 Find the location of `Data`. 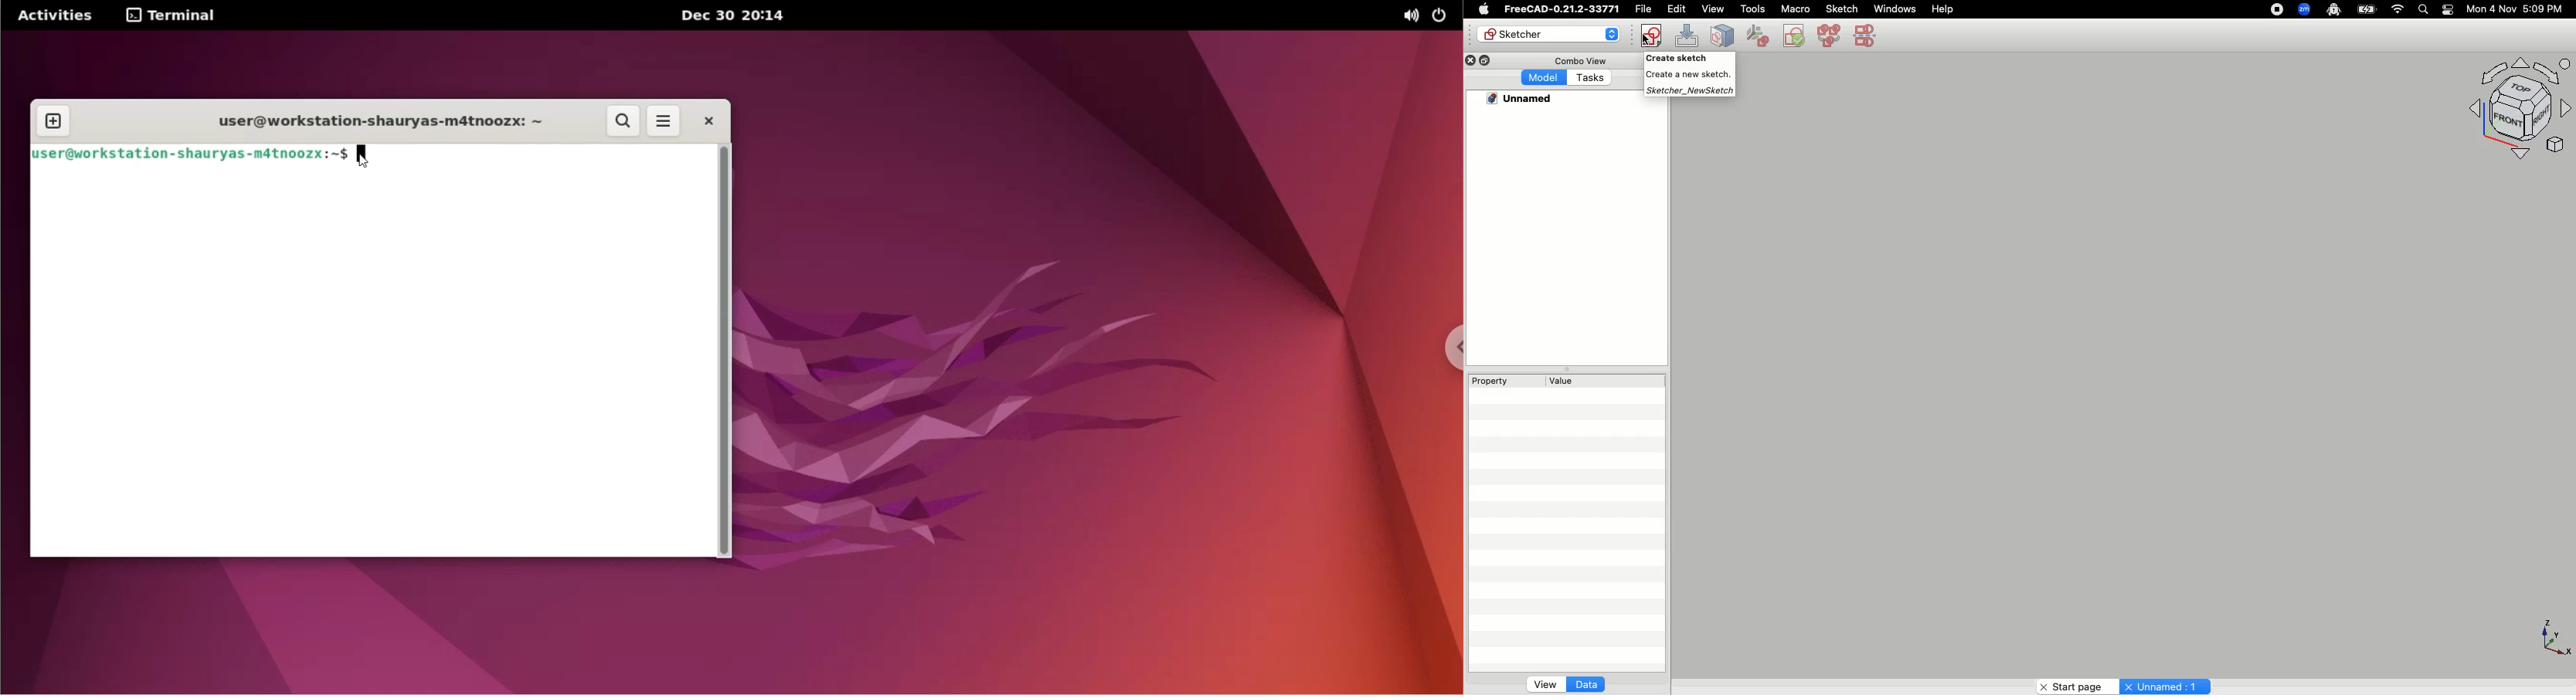

Data is located at coordinates (1587, 683).